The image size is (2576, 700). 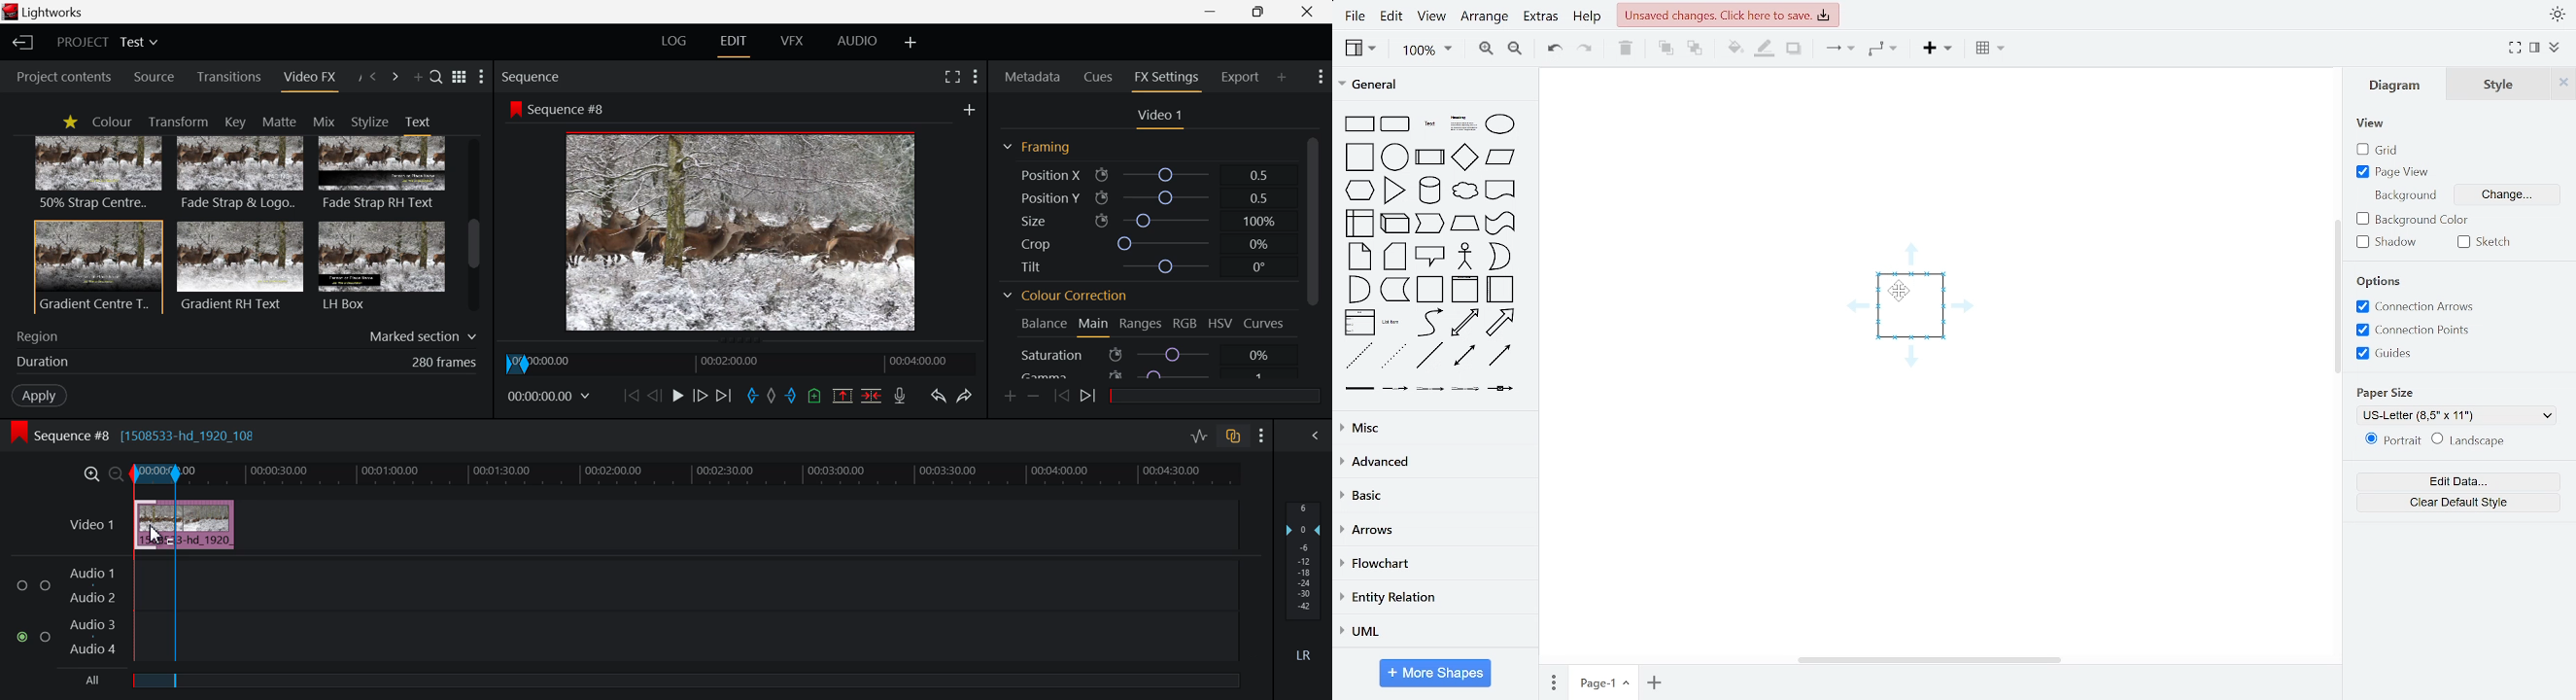 I want to click on Decibel Level, so click(x=1304, y=584).